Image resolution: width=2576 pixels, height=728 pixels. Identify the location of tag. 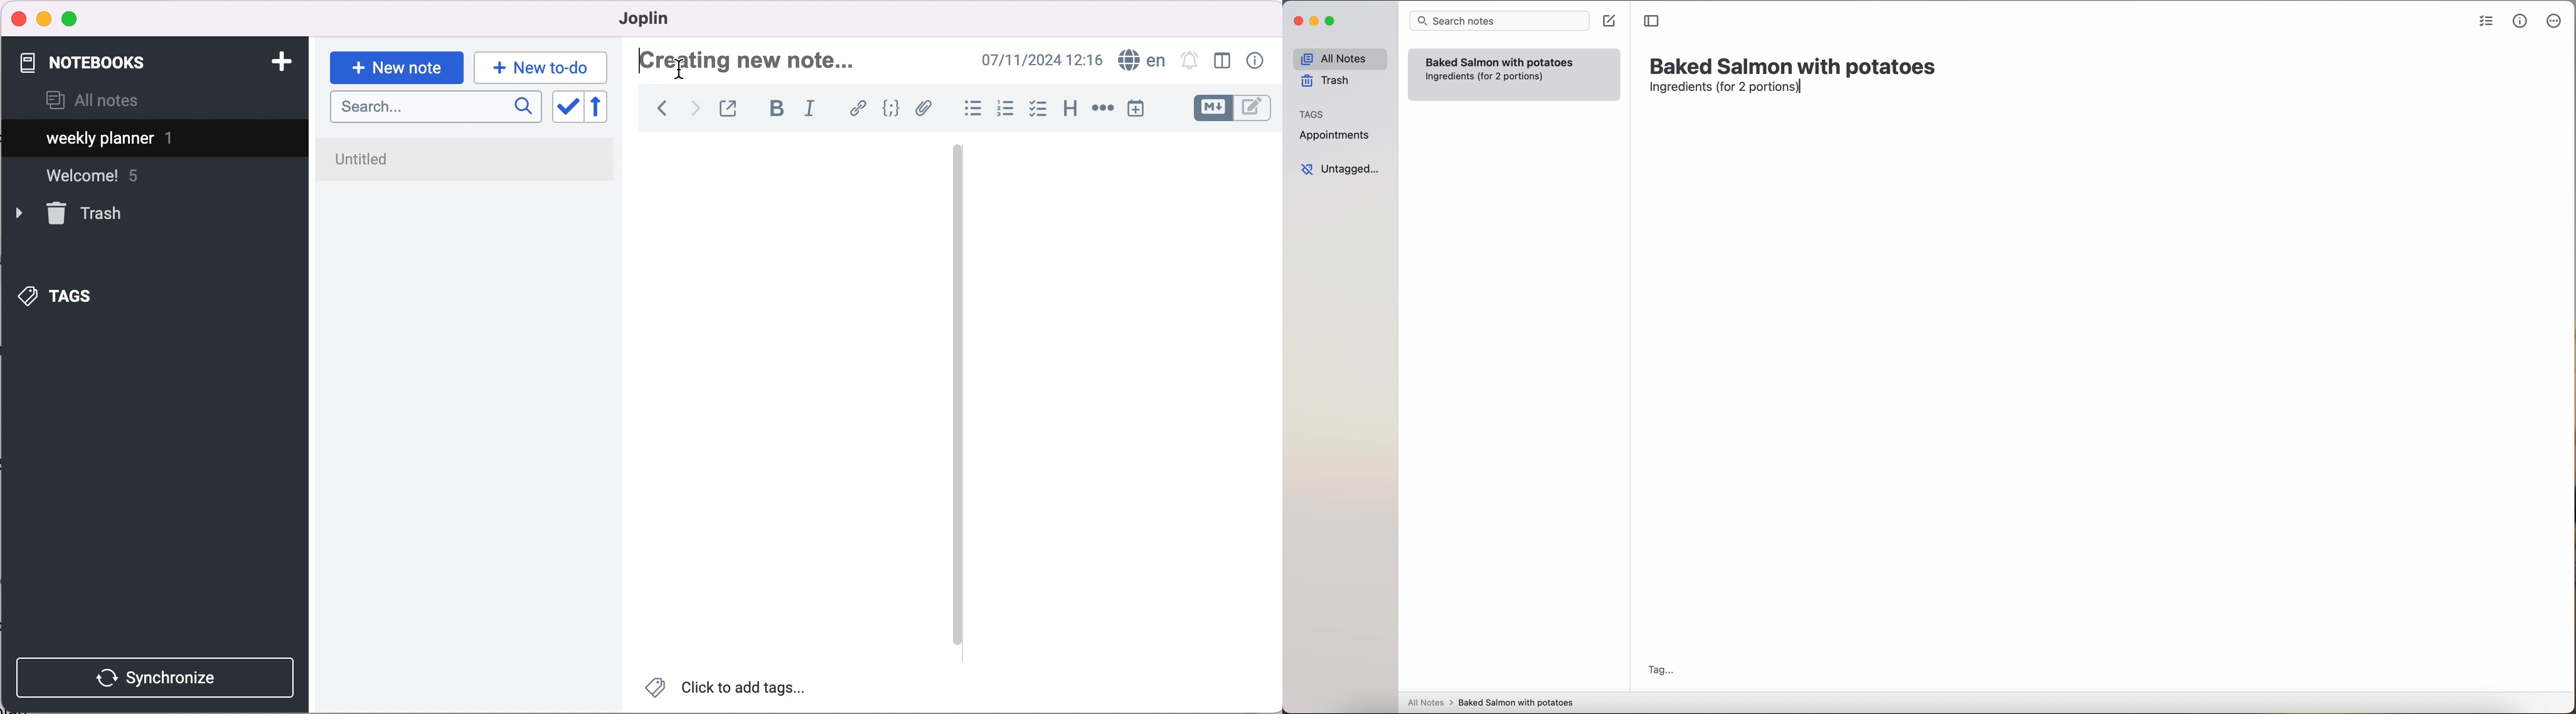
(1660, 671).